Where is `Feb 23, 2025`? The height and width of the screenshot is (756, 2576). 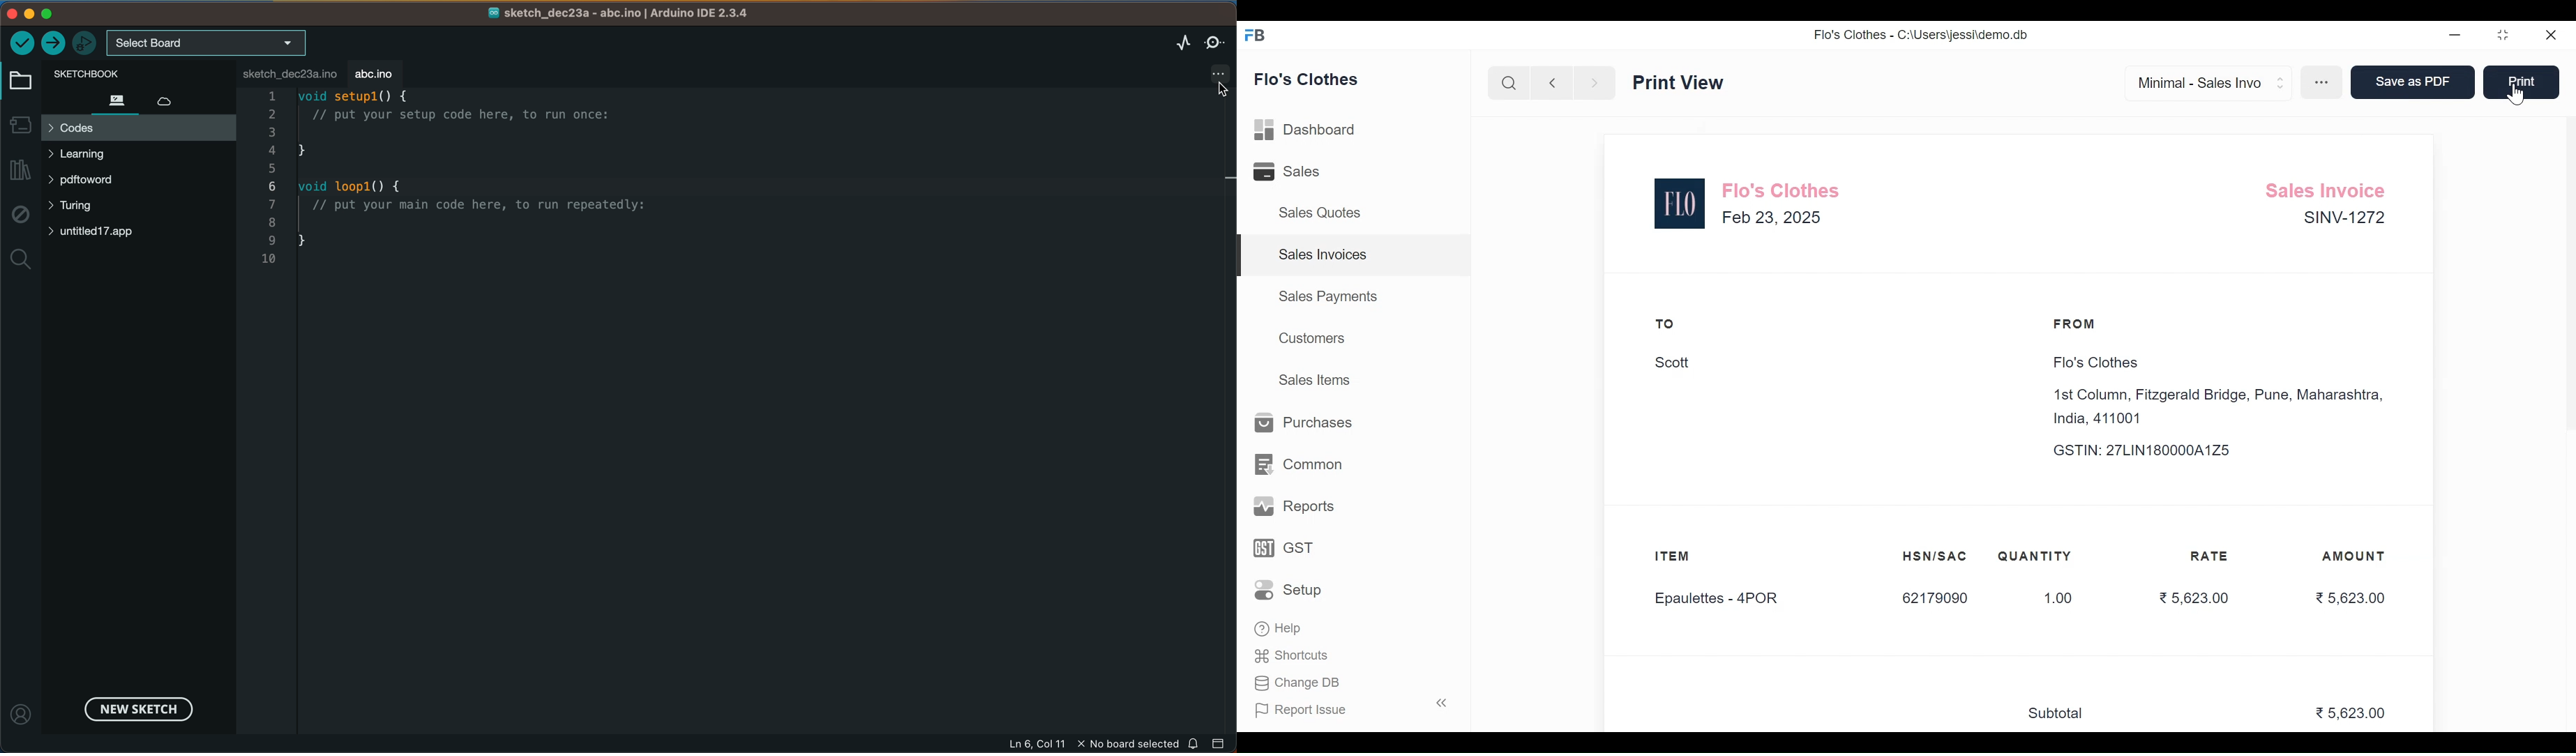
Feb 23, 2025 is located at coordinates (1772, 217).